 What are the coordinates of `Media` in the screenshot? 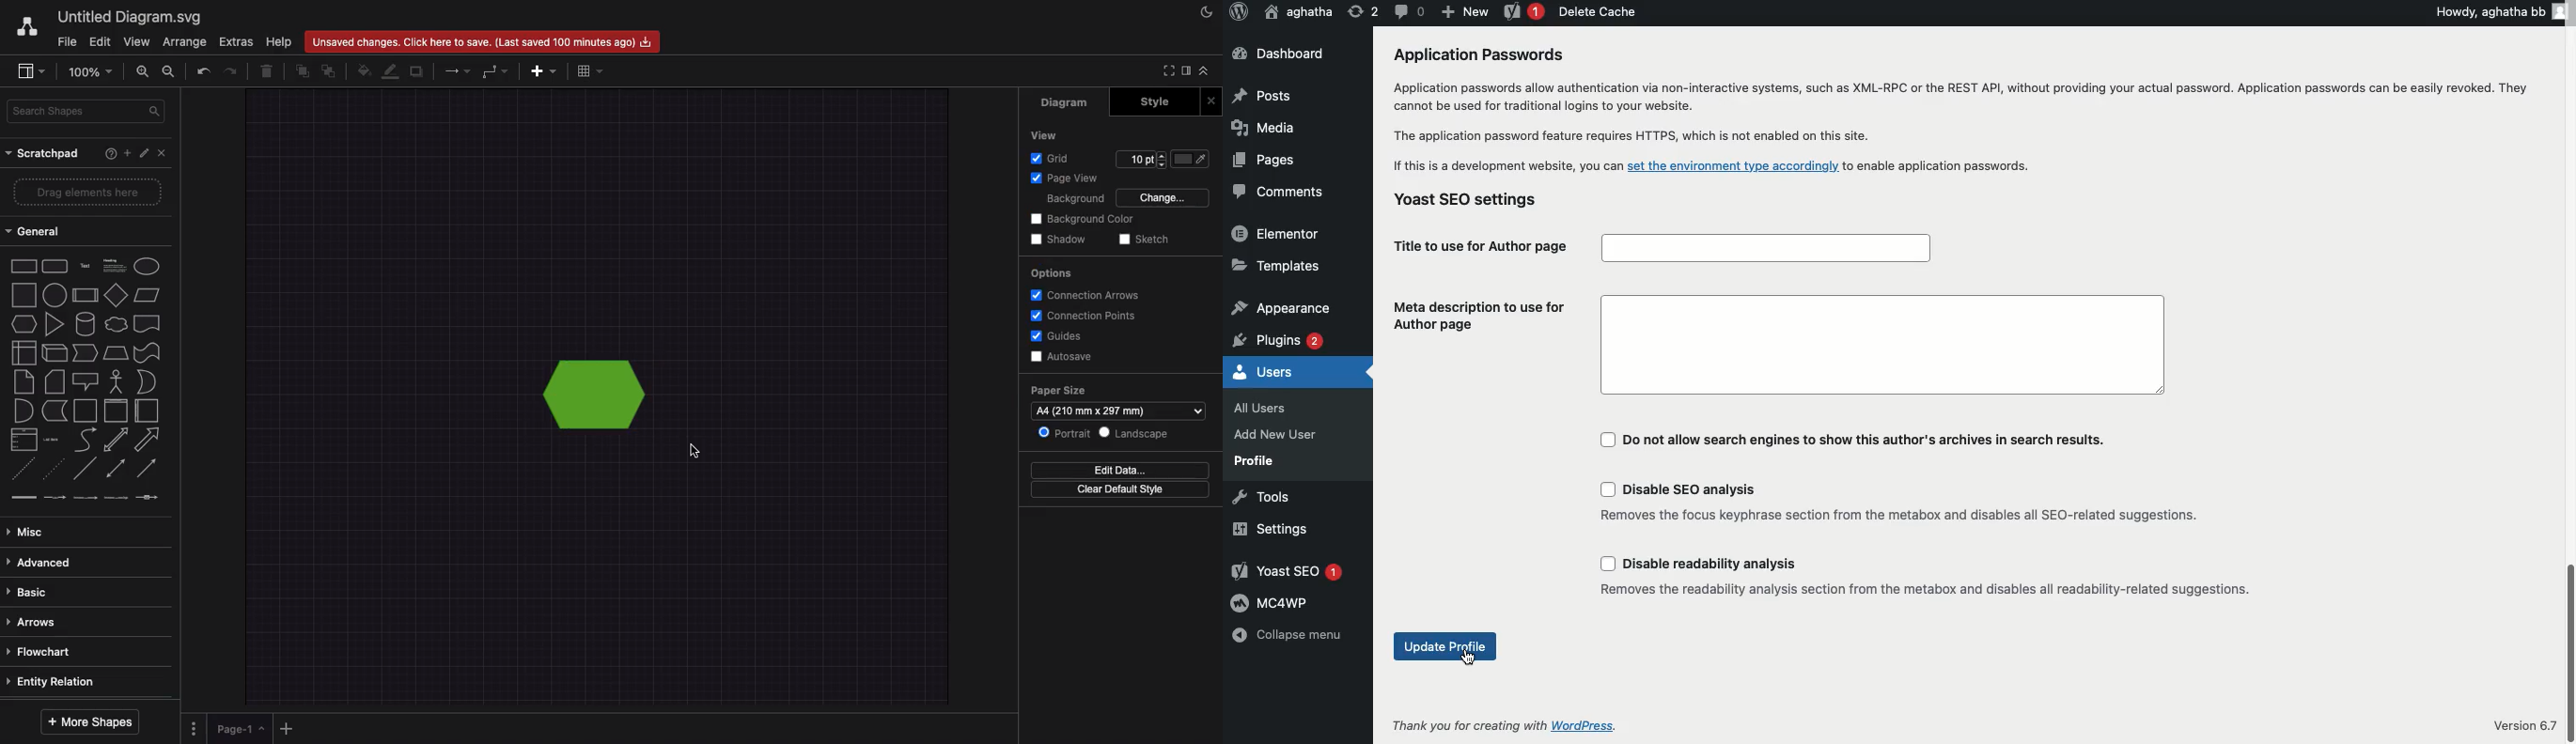 It's located at (1261, 127).